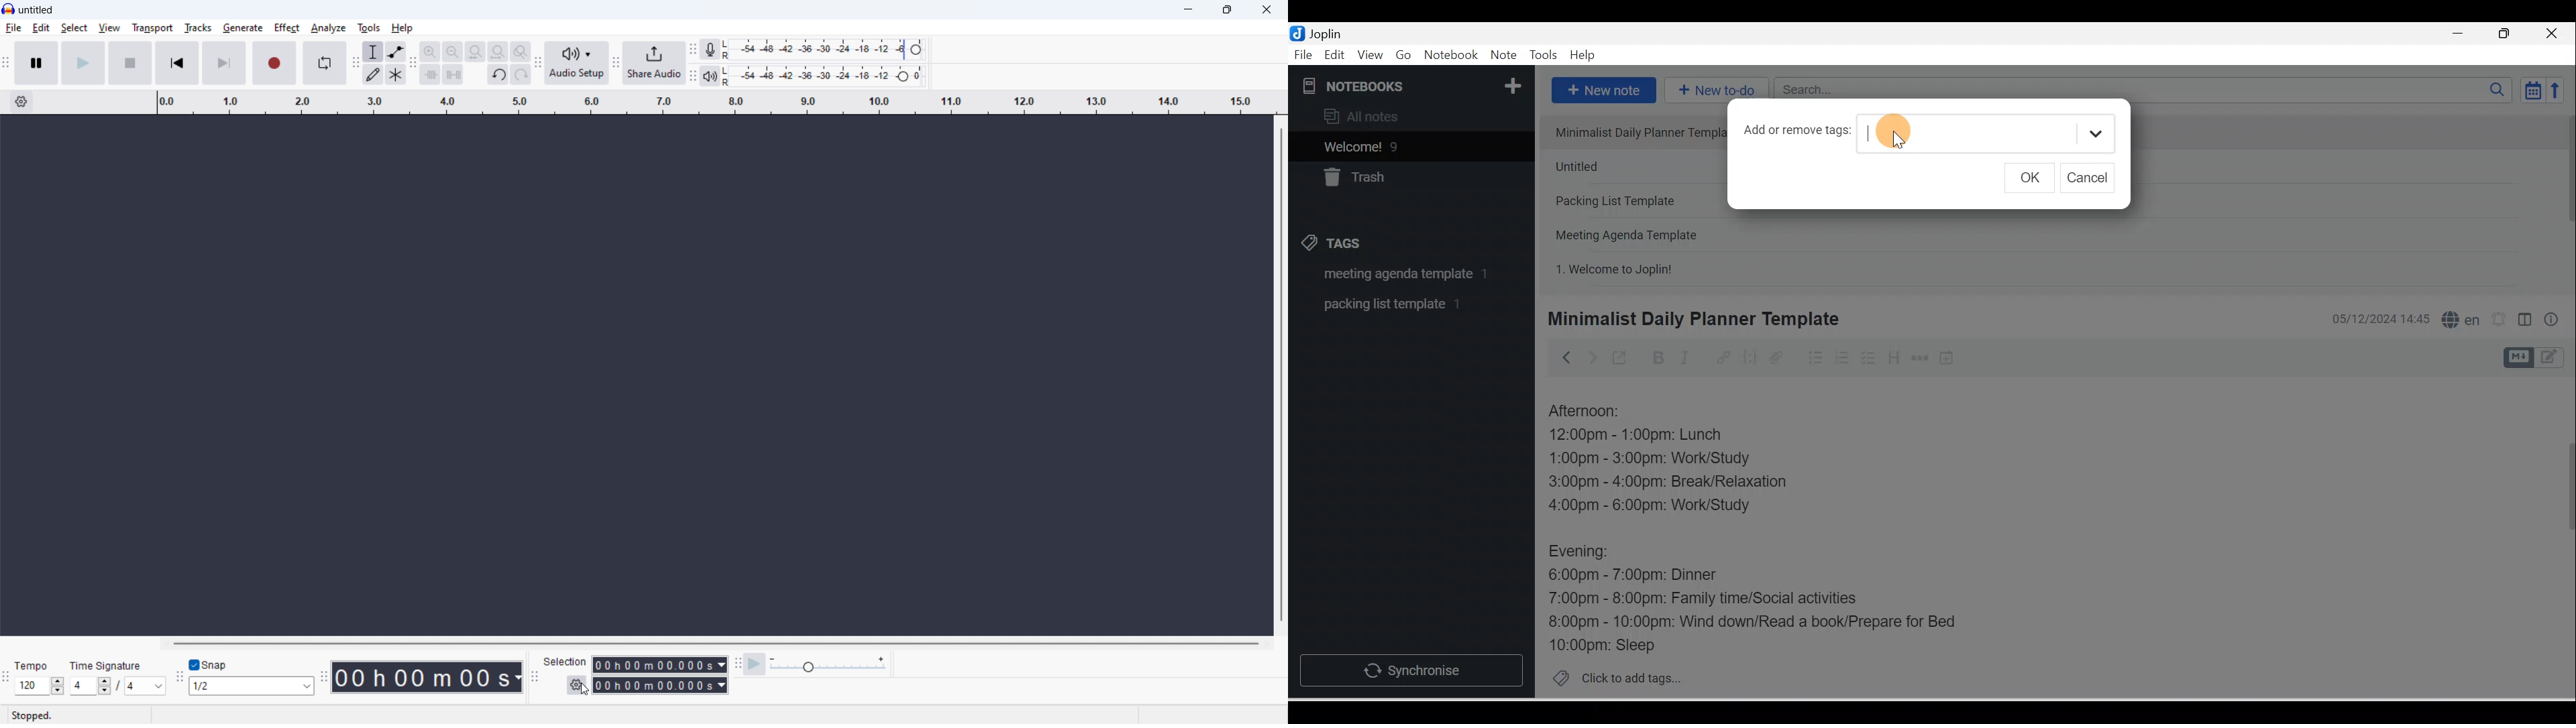  I want to click on Search bar, so click(2147, 90).